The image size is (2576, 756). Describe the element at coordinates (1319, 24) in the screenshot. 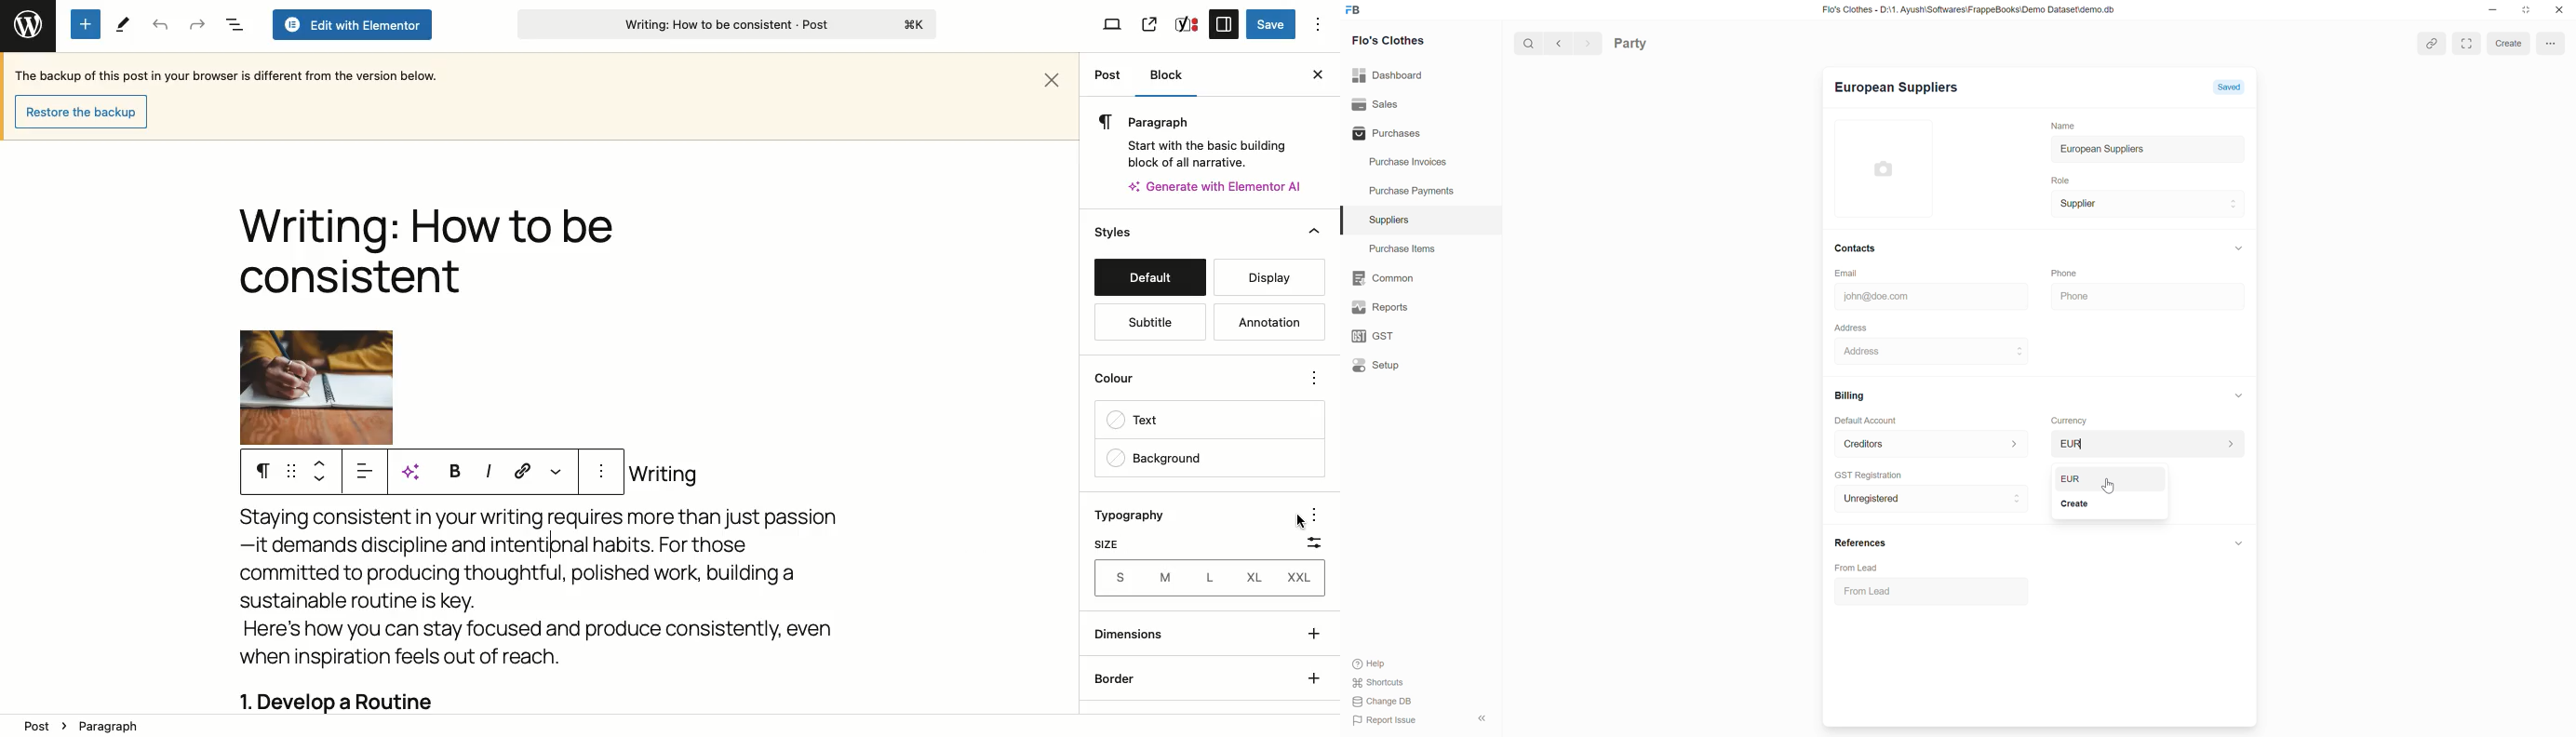

I see `Options` at that location.